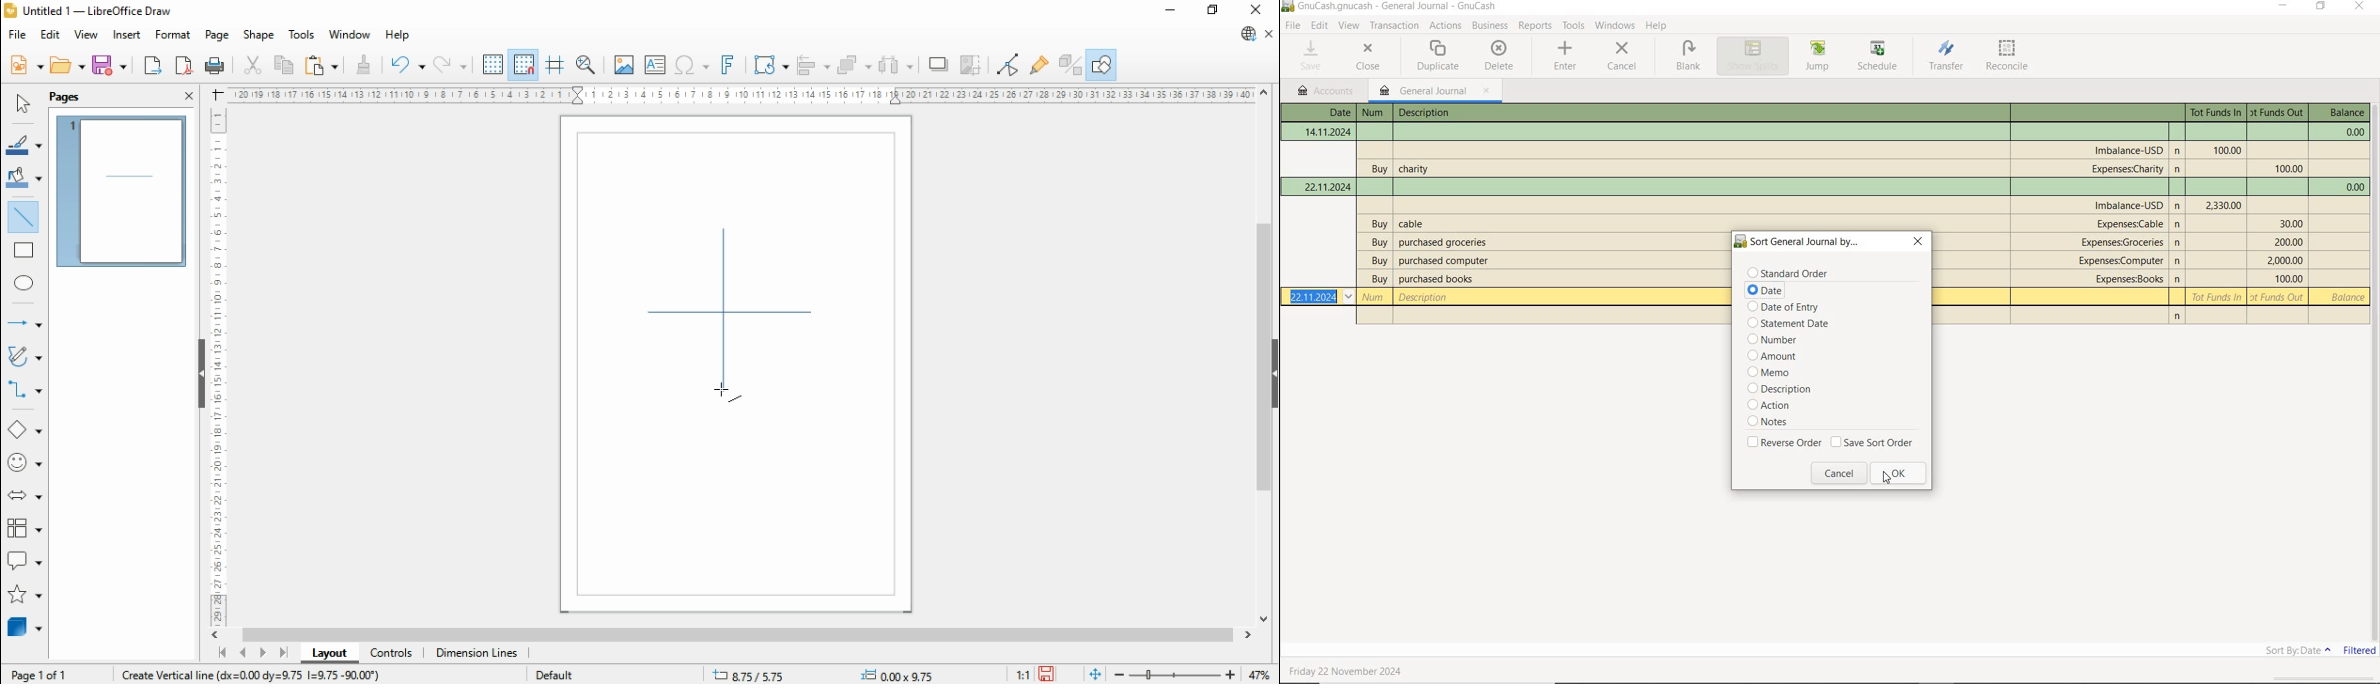 The image size is (2380, 700). What do you see at coordinates (725, 310) in the screenshot?
I see `new line` at bounding box center [725, 310].